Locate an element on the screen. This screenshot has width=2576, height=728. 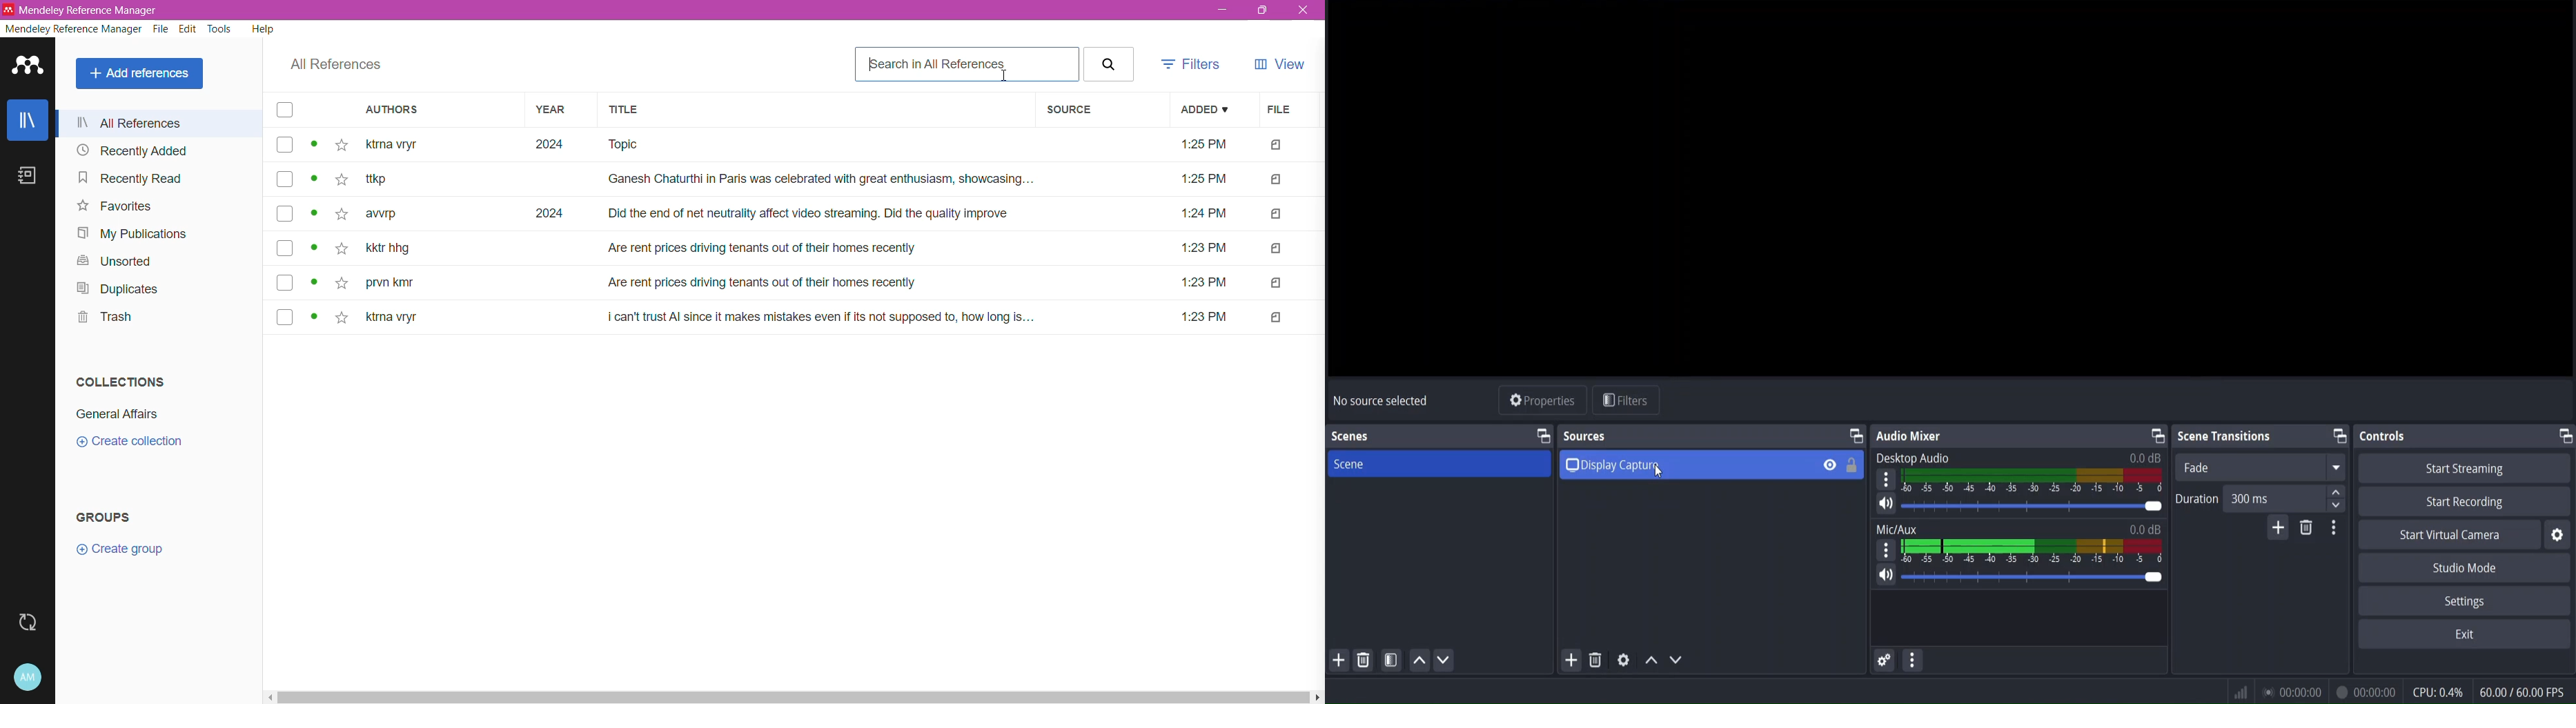
settings is located at coordinates (1885, 477).